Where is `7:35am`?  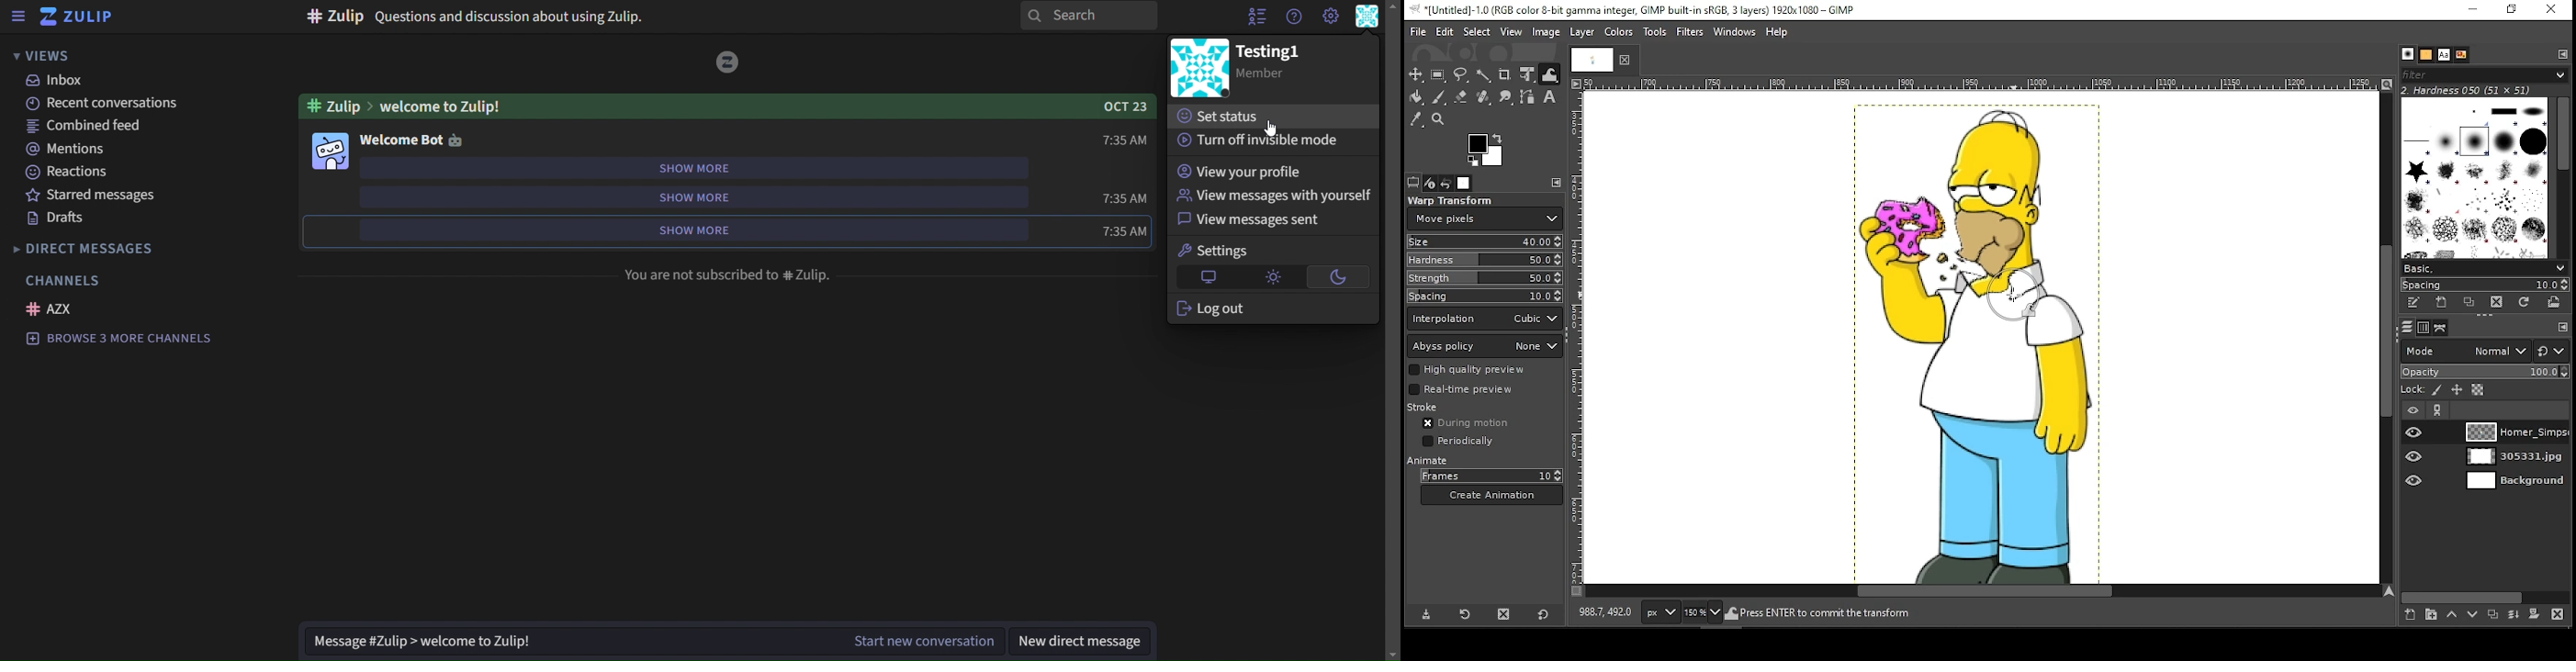
7:35am is located at coordinates (1109, 139).